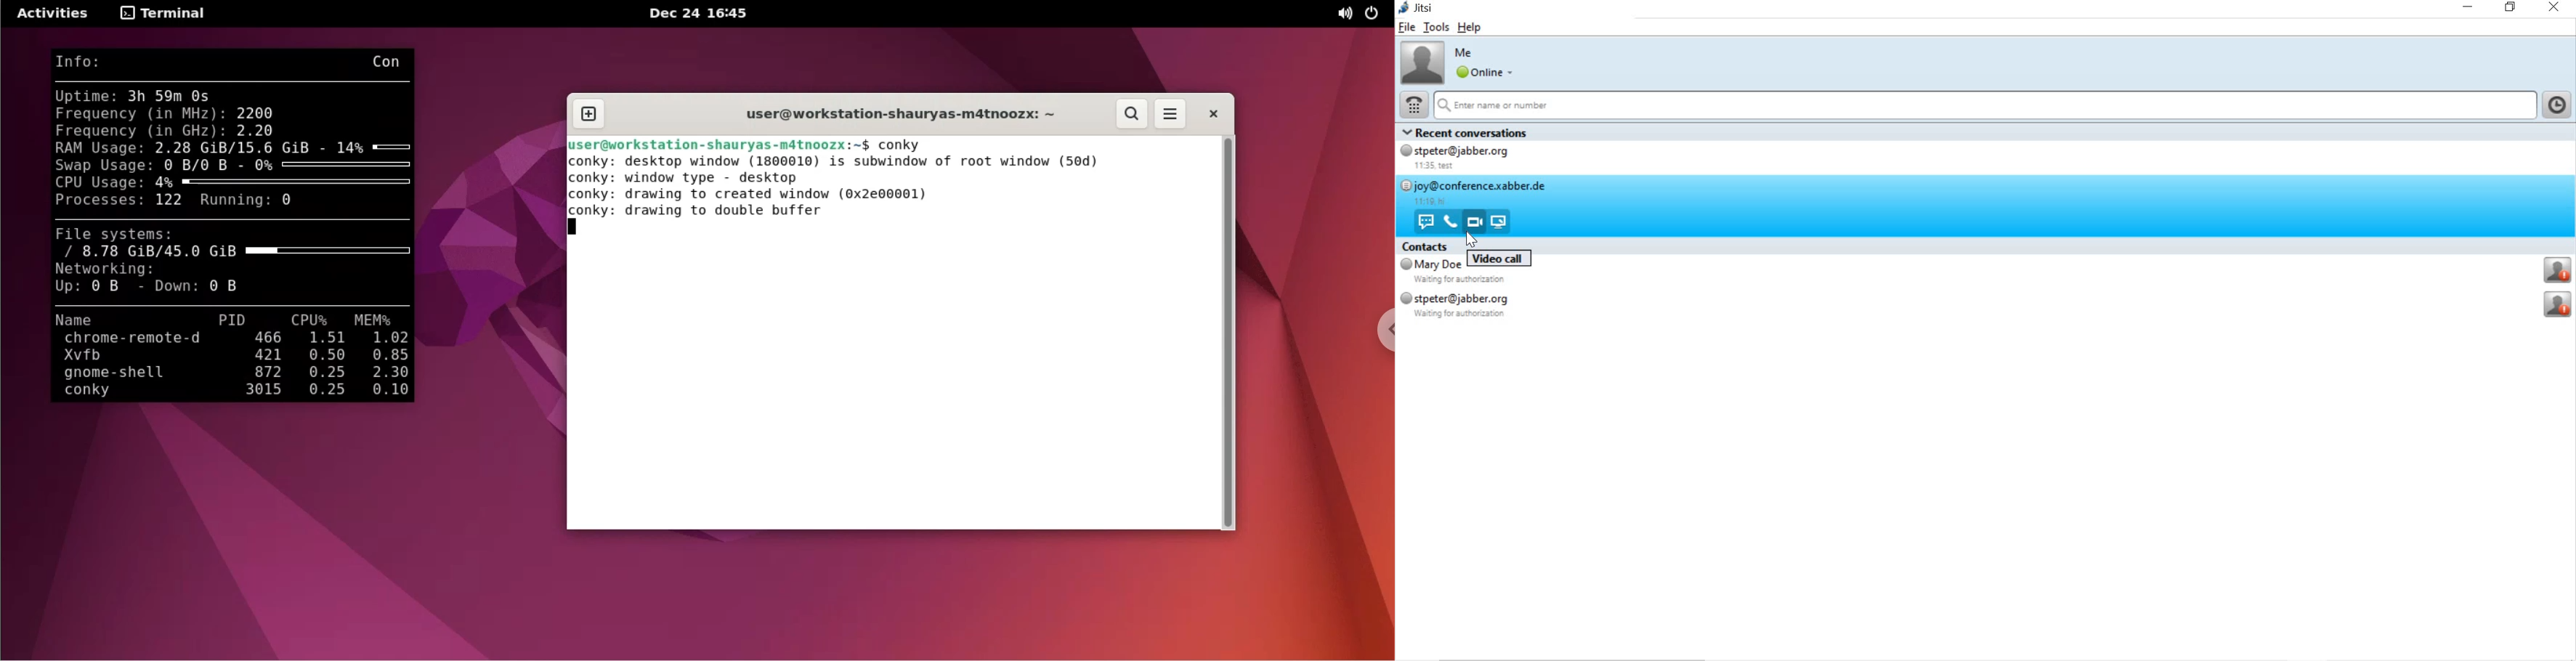 Image resolution: width=2576 pixels, height=672 pixels. What do you see at coordinates (1474, 222) in the screenshot?
I see `video call` at bounding box center [1474, 222].